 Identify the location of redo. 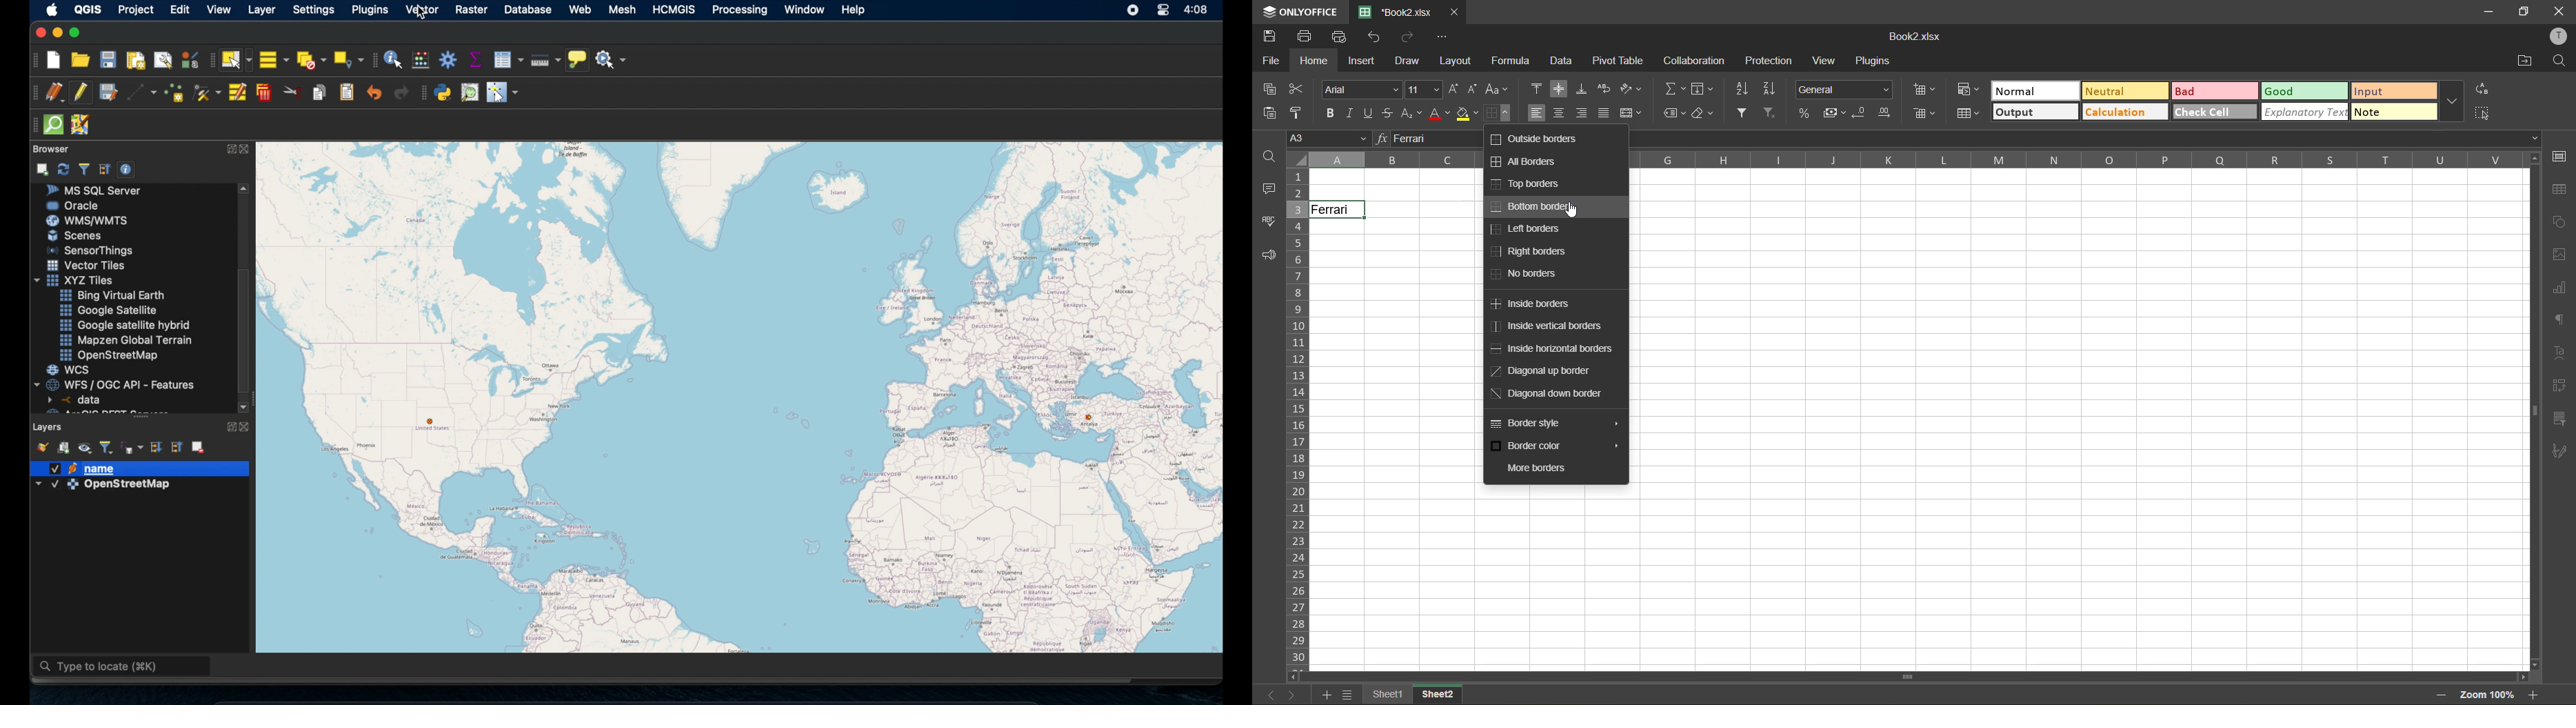
(1407, 36).